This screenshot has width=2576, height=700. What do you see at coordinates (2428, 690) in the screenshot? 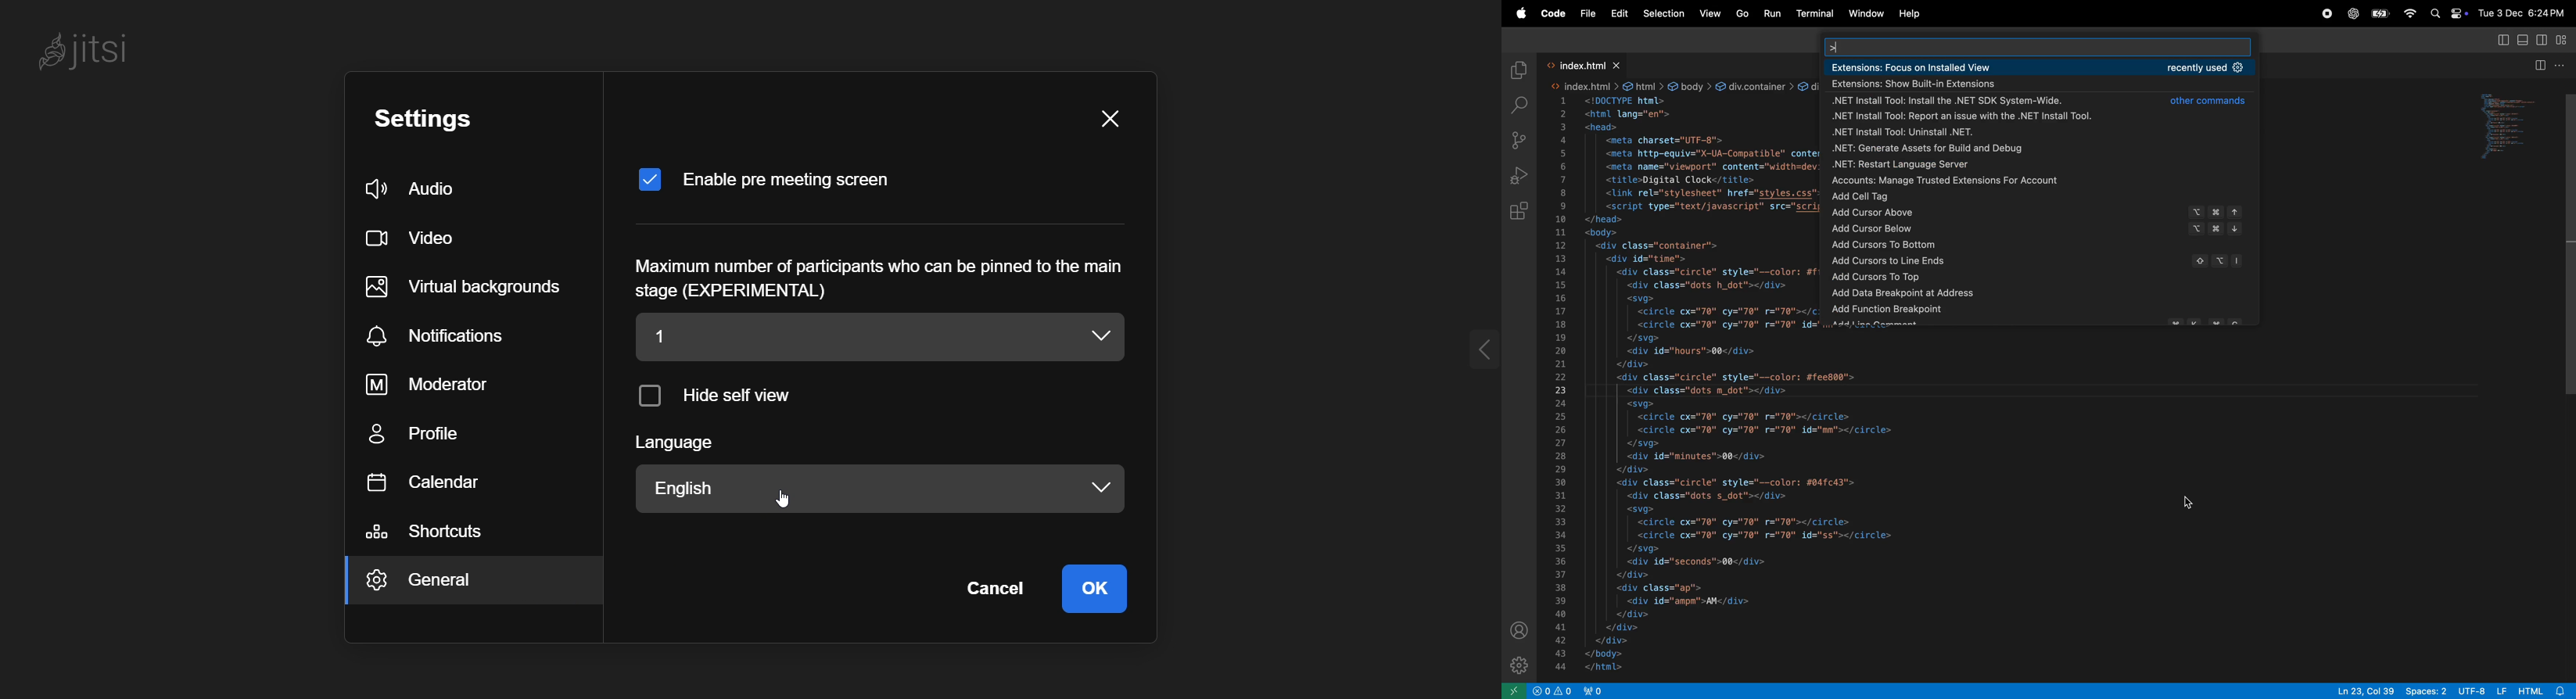
I see `spaces 2` at bounding box center [2428, 690].